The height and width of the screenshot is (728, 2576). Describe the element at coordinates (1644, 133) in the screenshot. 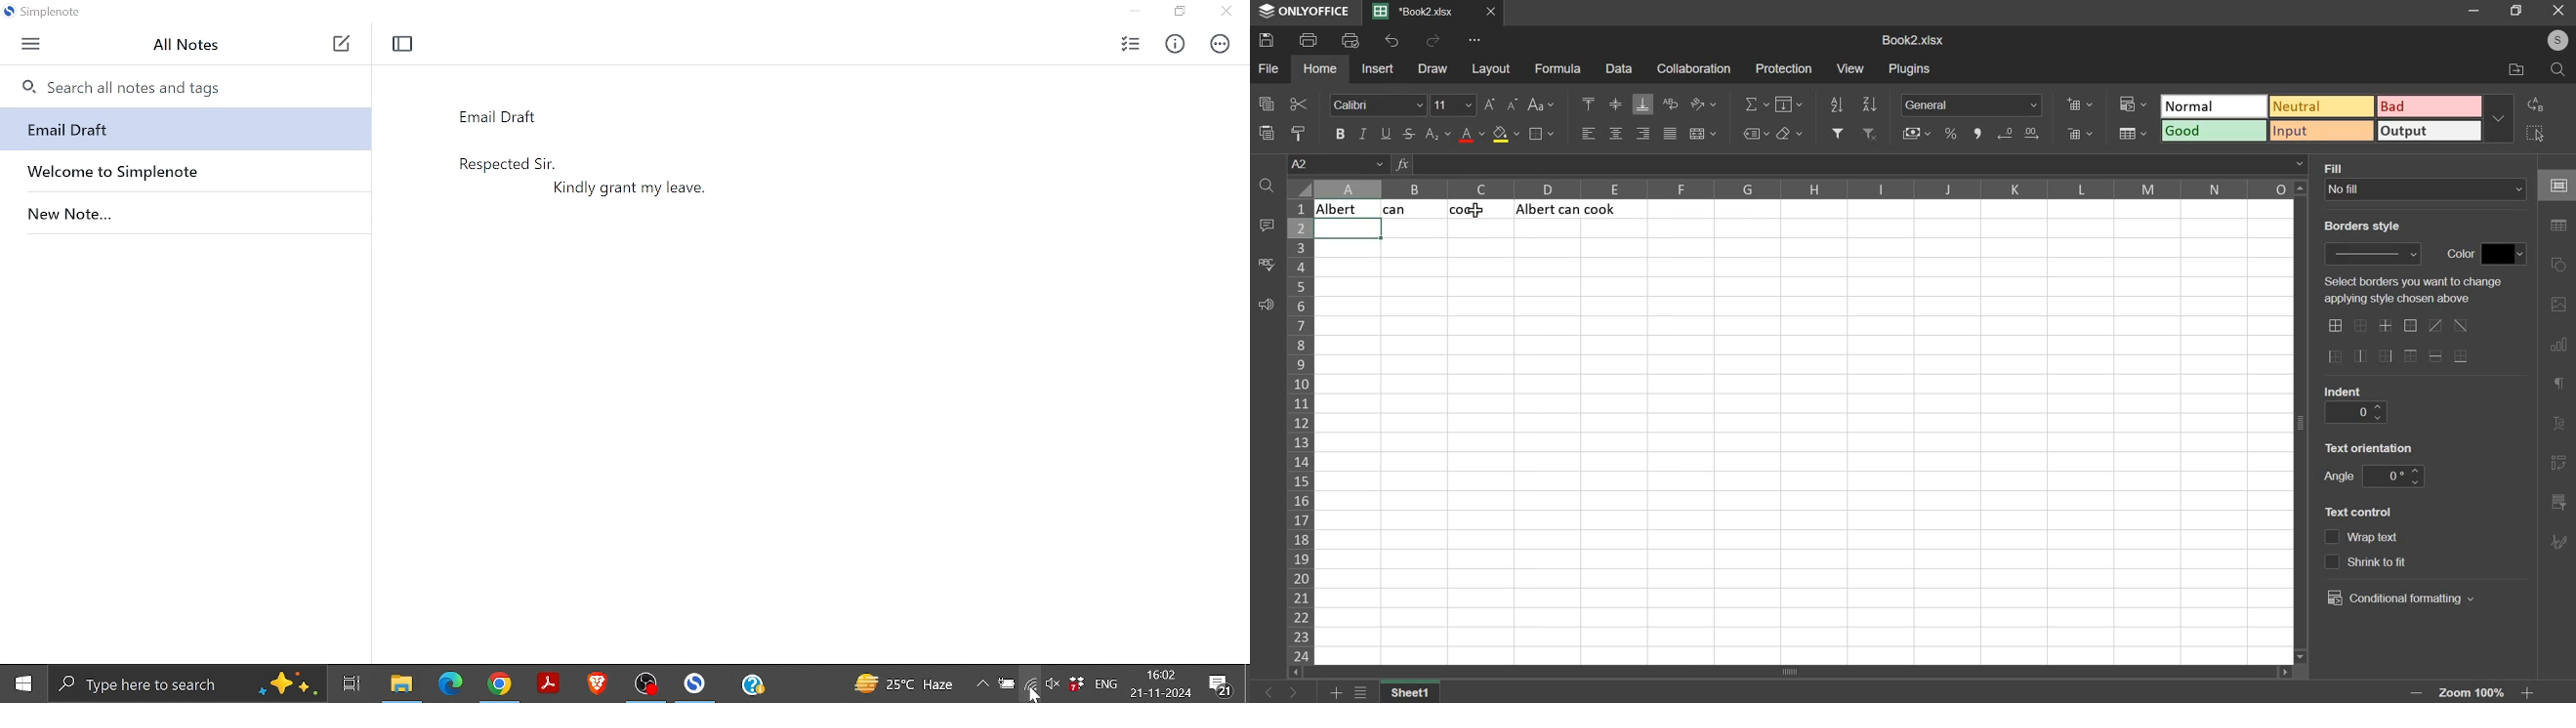

I see `align right` at that location.